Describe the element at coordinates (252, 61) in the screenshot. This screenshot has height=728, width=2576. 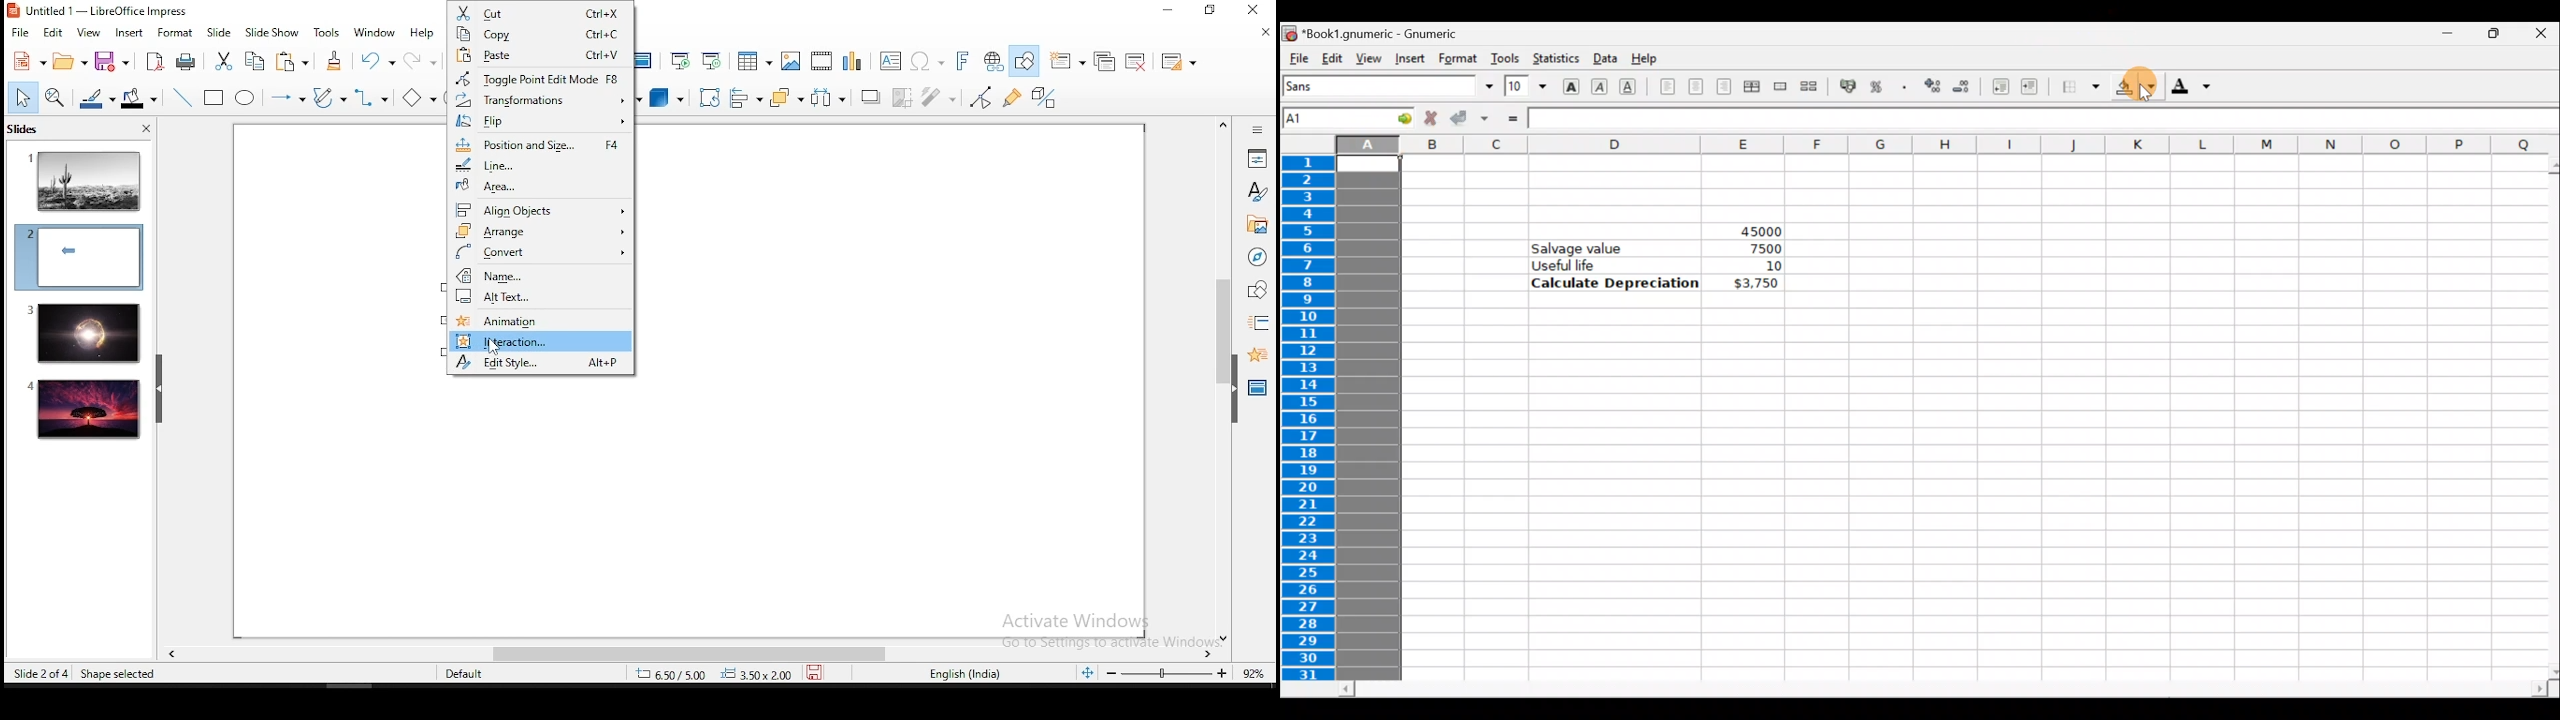
I see `copy` at that location.